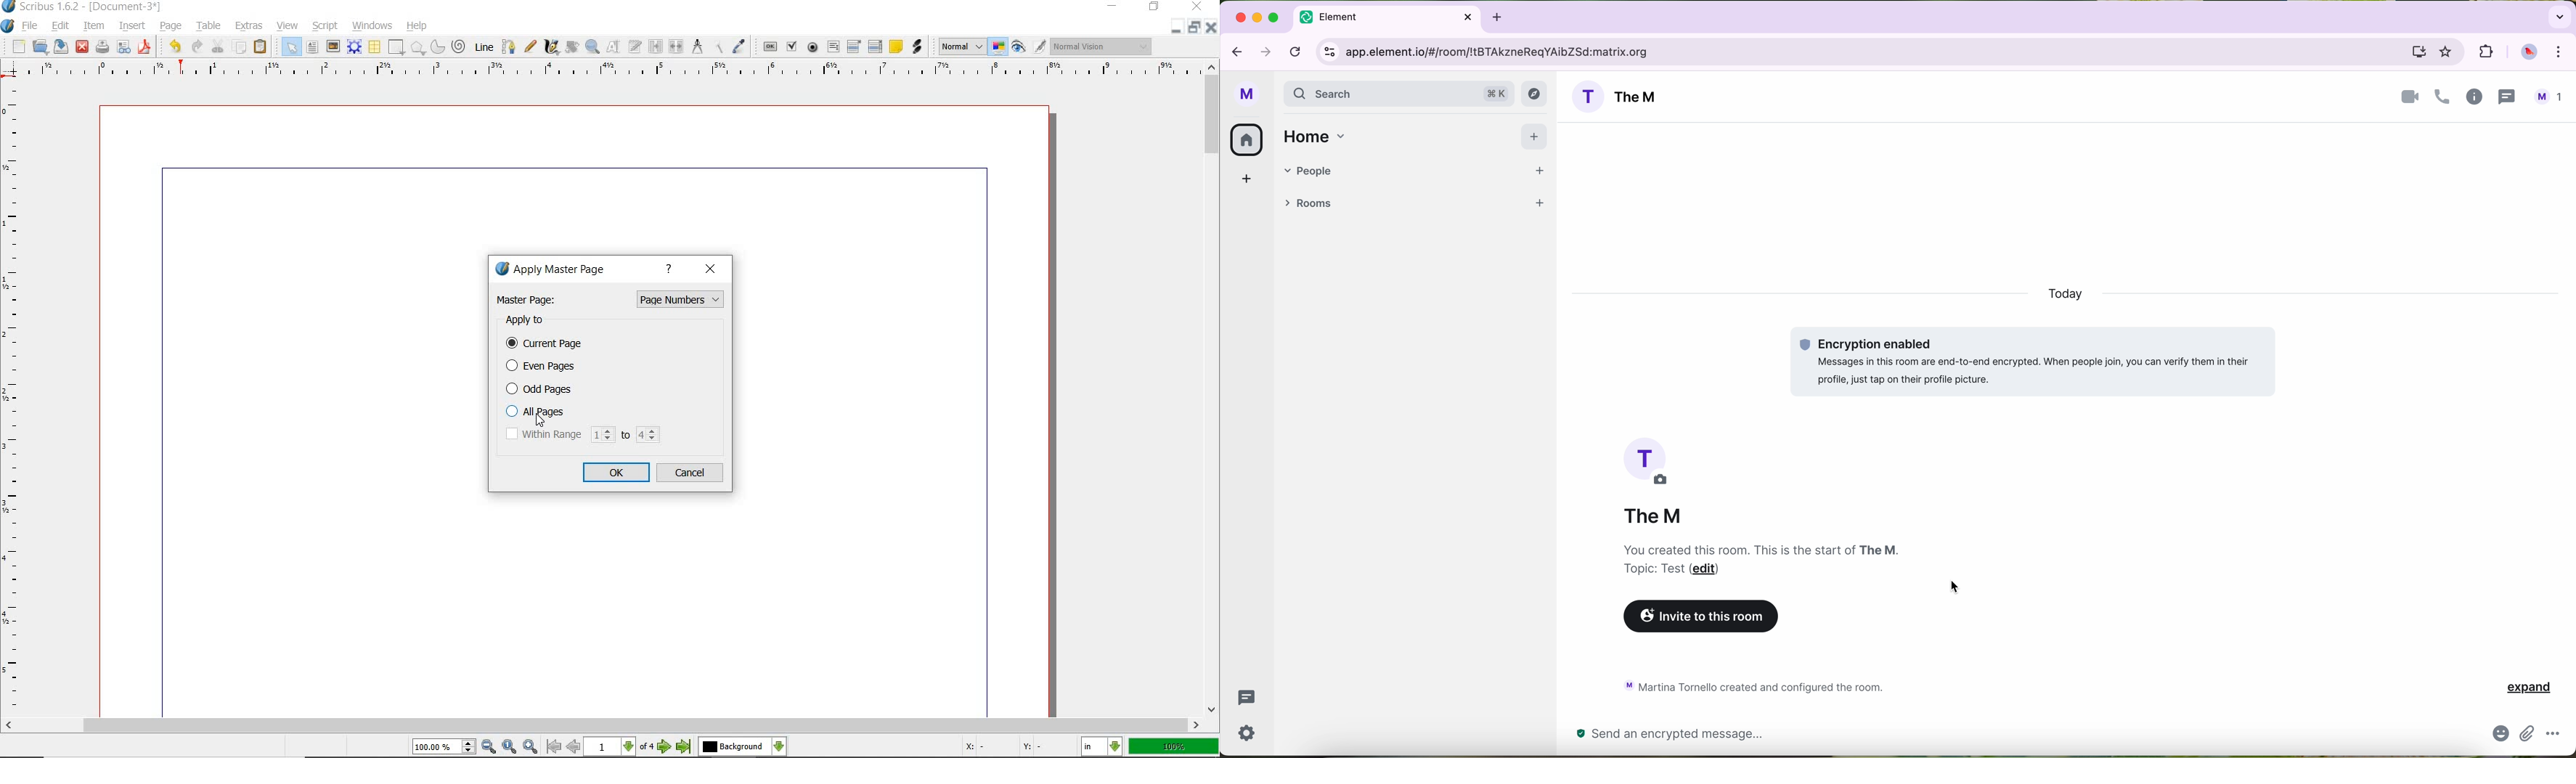 Image resolution: width=2576 pixels, height=784 pixels. Describe the element at coordinates (1266, 51) in the screenshot. I see `navigate foward` at that location.